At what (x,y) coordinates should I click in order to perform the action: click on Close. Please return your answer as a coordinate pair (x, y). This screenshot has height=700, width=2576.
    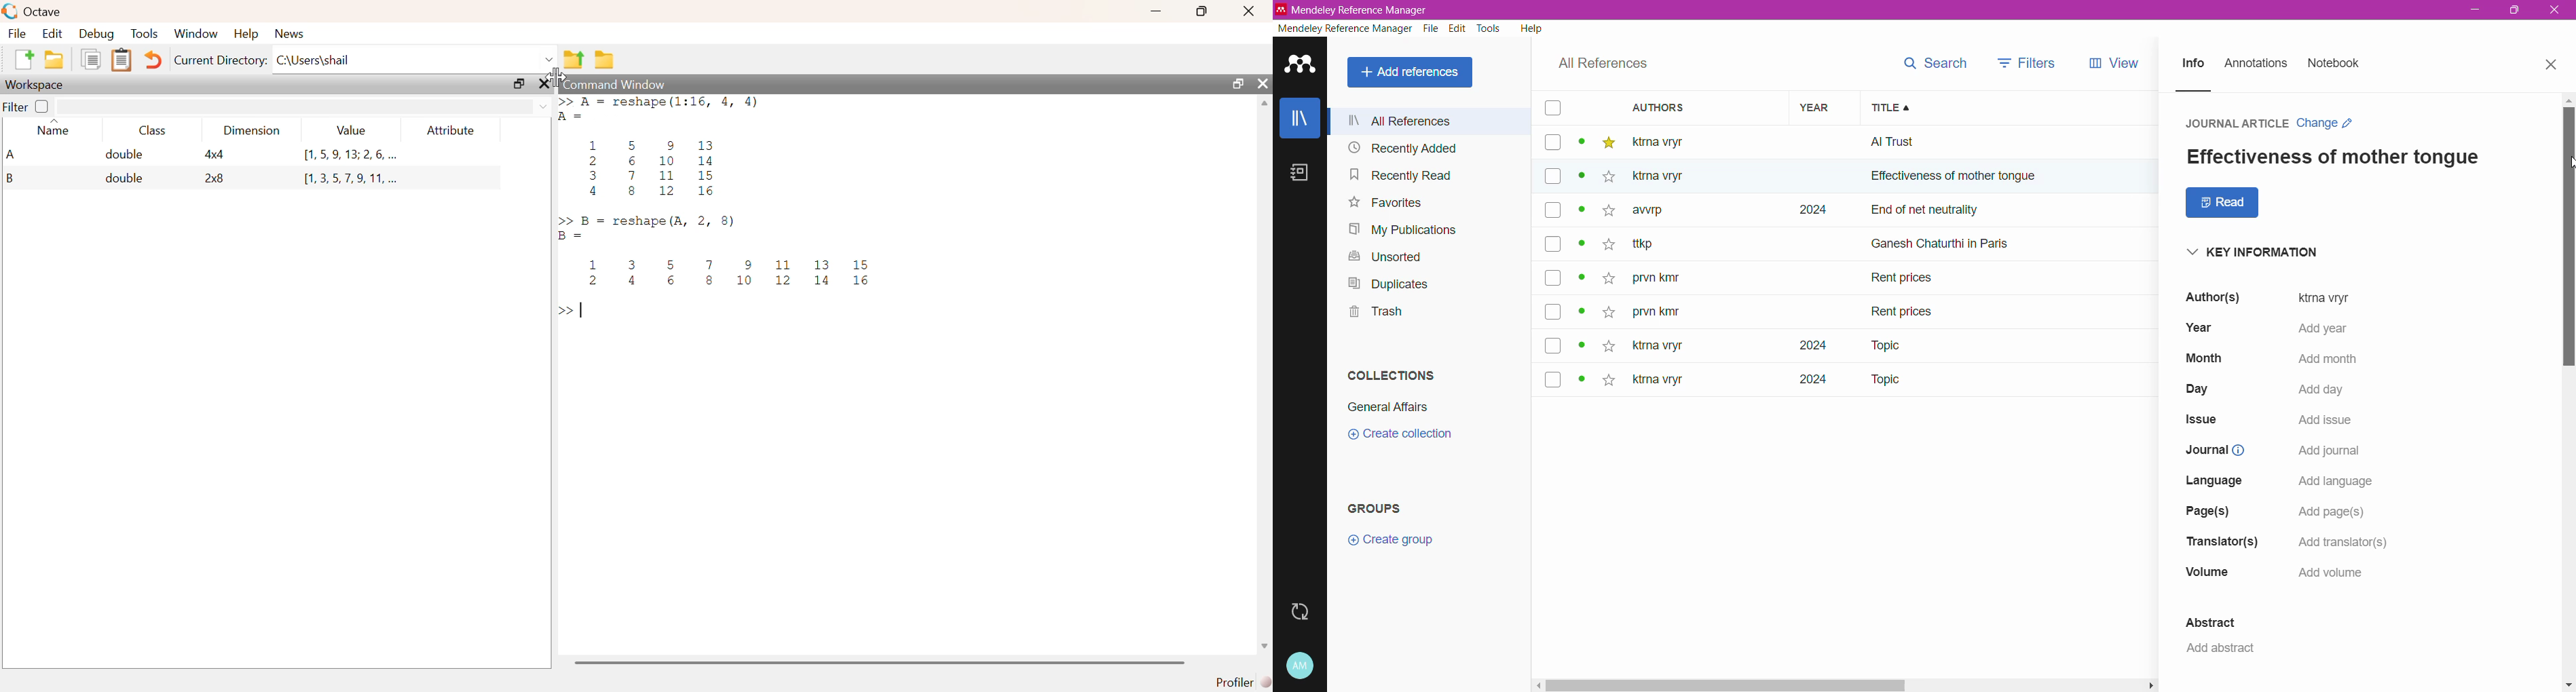
    Looking at the image, I should click on (2554, 10).